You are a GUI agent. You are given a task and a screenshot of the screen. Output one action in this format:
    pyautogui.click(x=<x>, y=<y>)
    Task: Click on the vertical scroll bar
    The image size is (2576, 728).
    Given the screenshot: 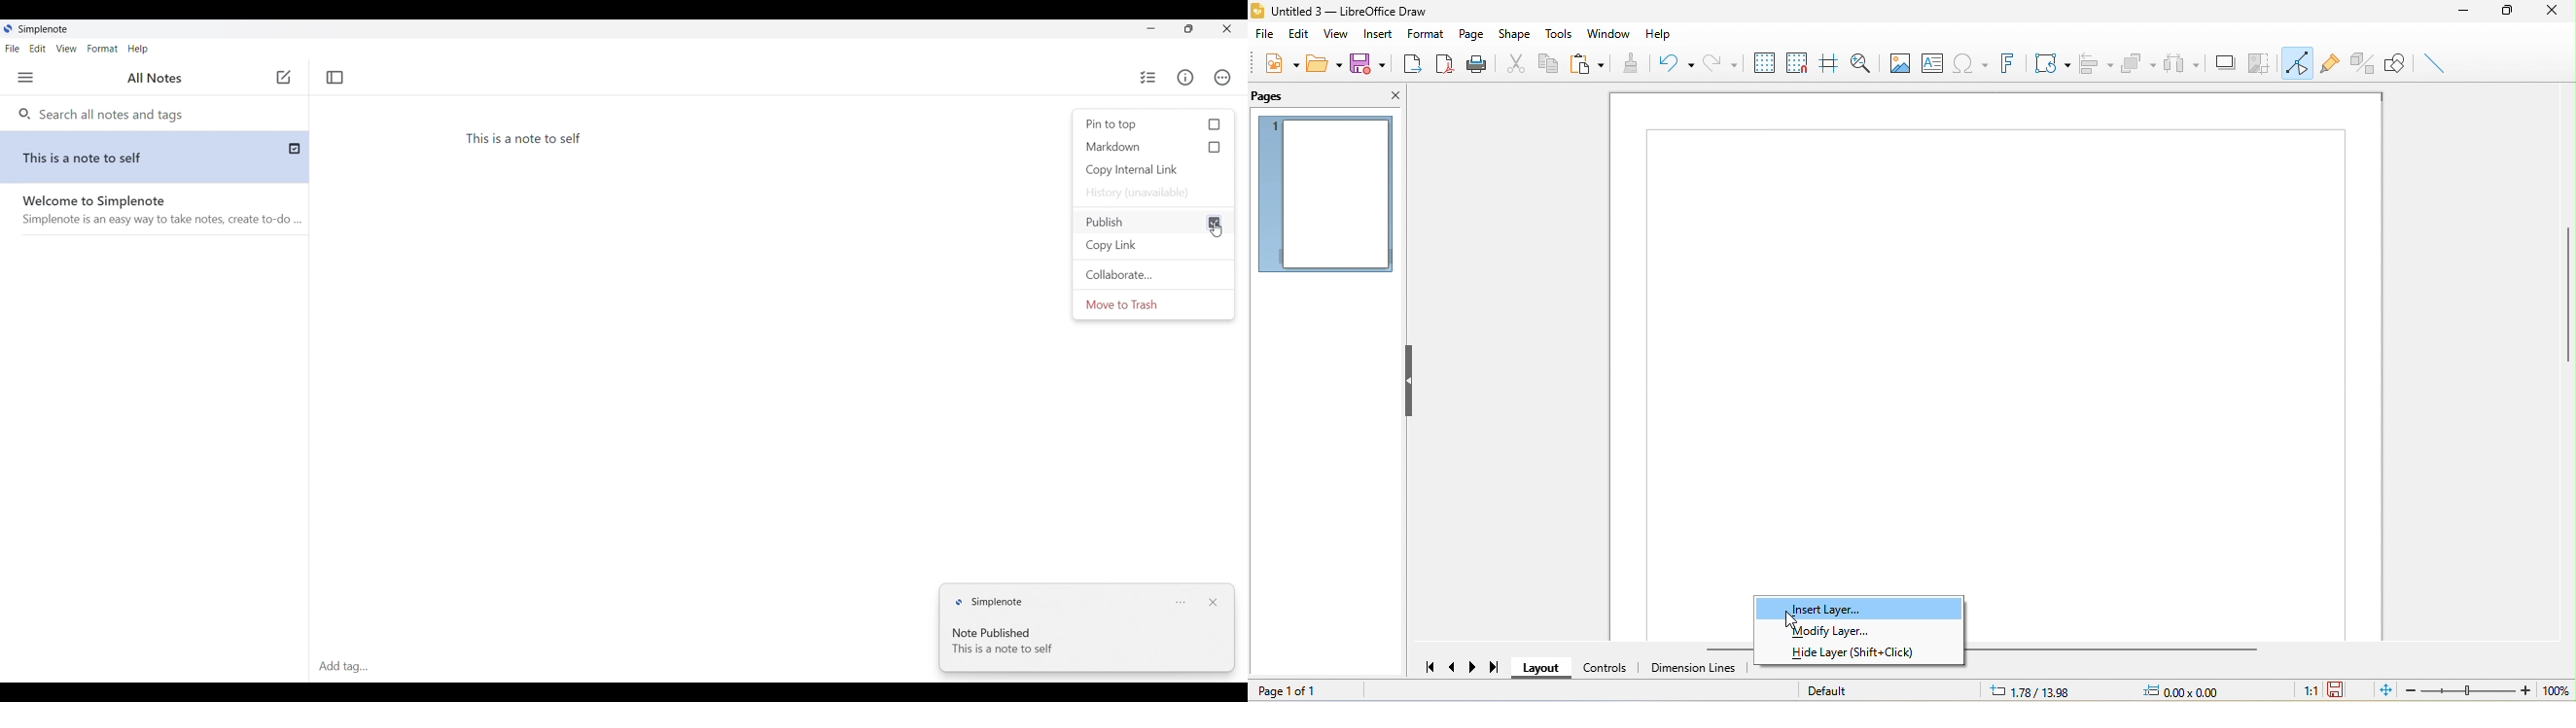 What is the action you would take?
    pyautogui.click(x=2563, y=294)
    